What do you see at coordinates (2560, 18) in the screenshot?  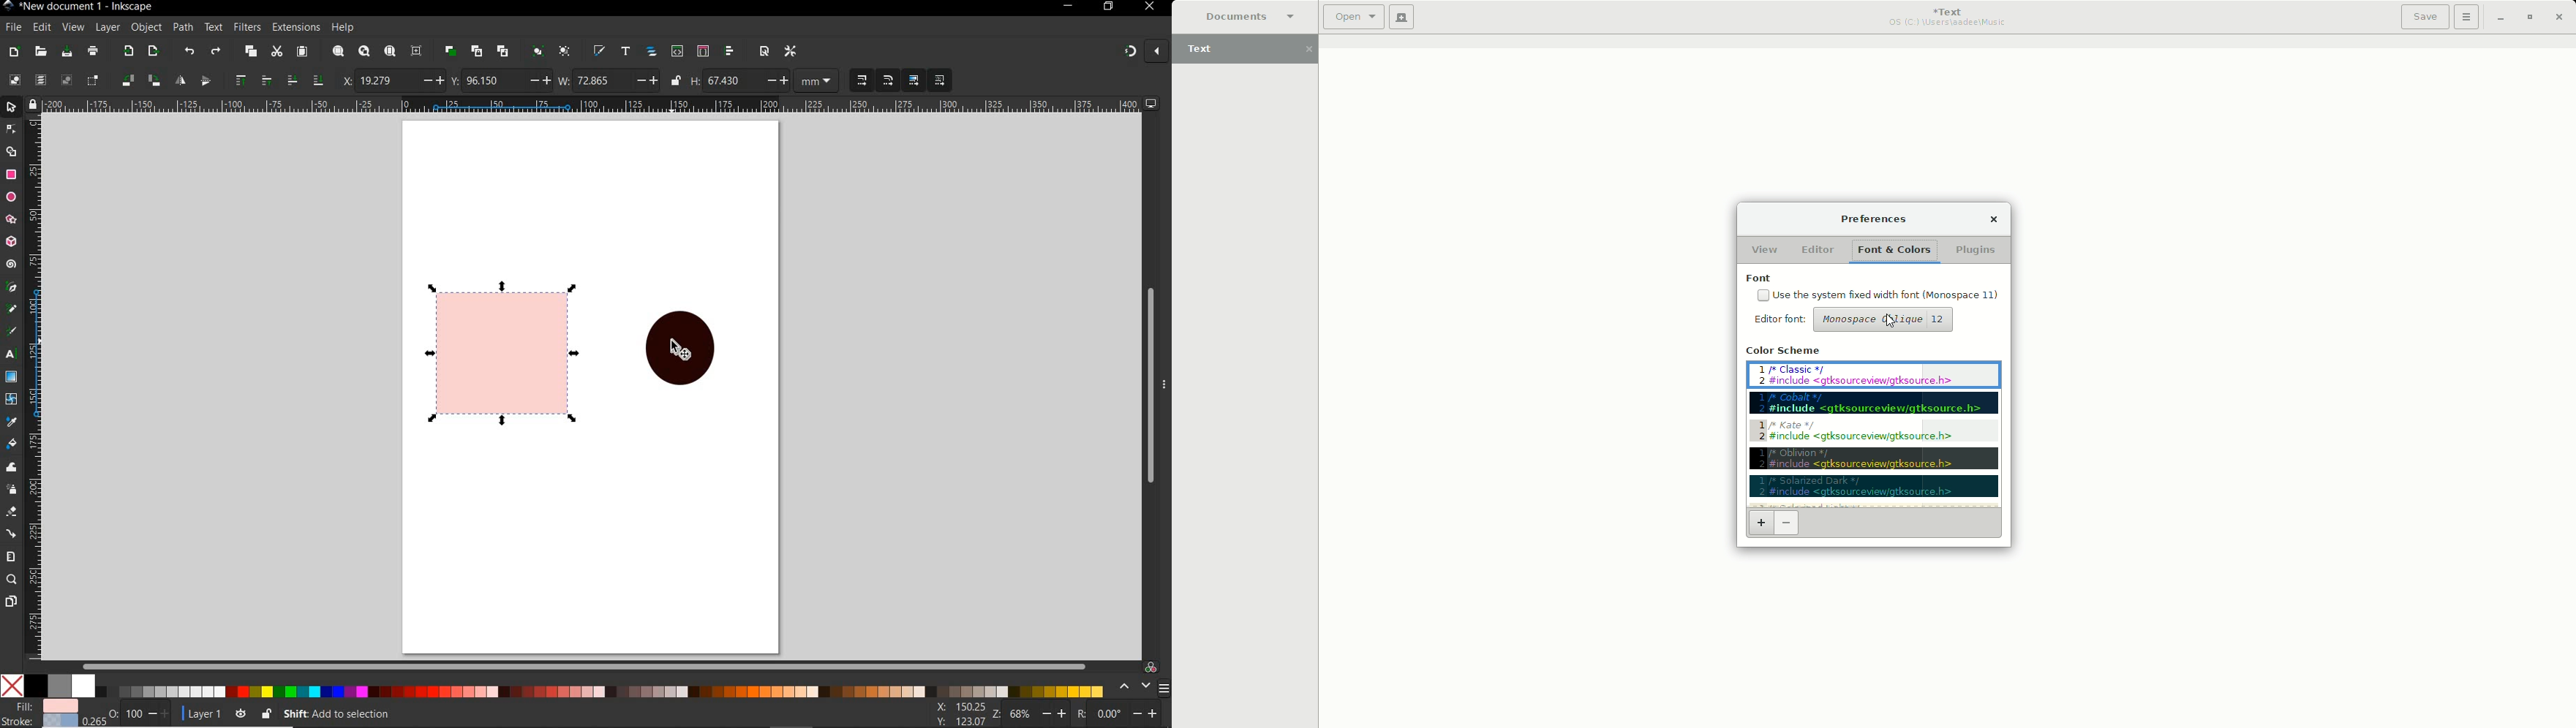 I see `Close` at bounding box center [2560, 18].